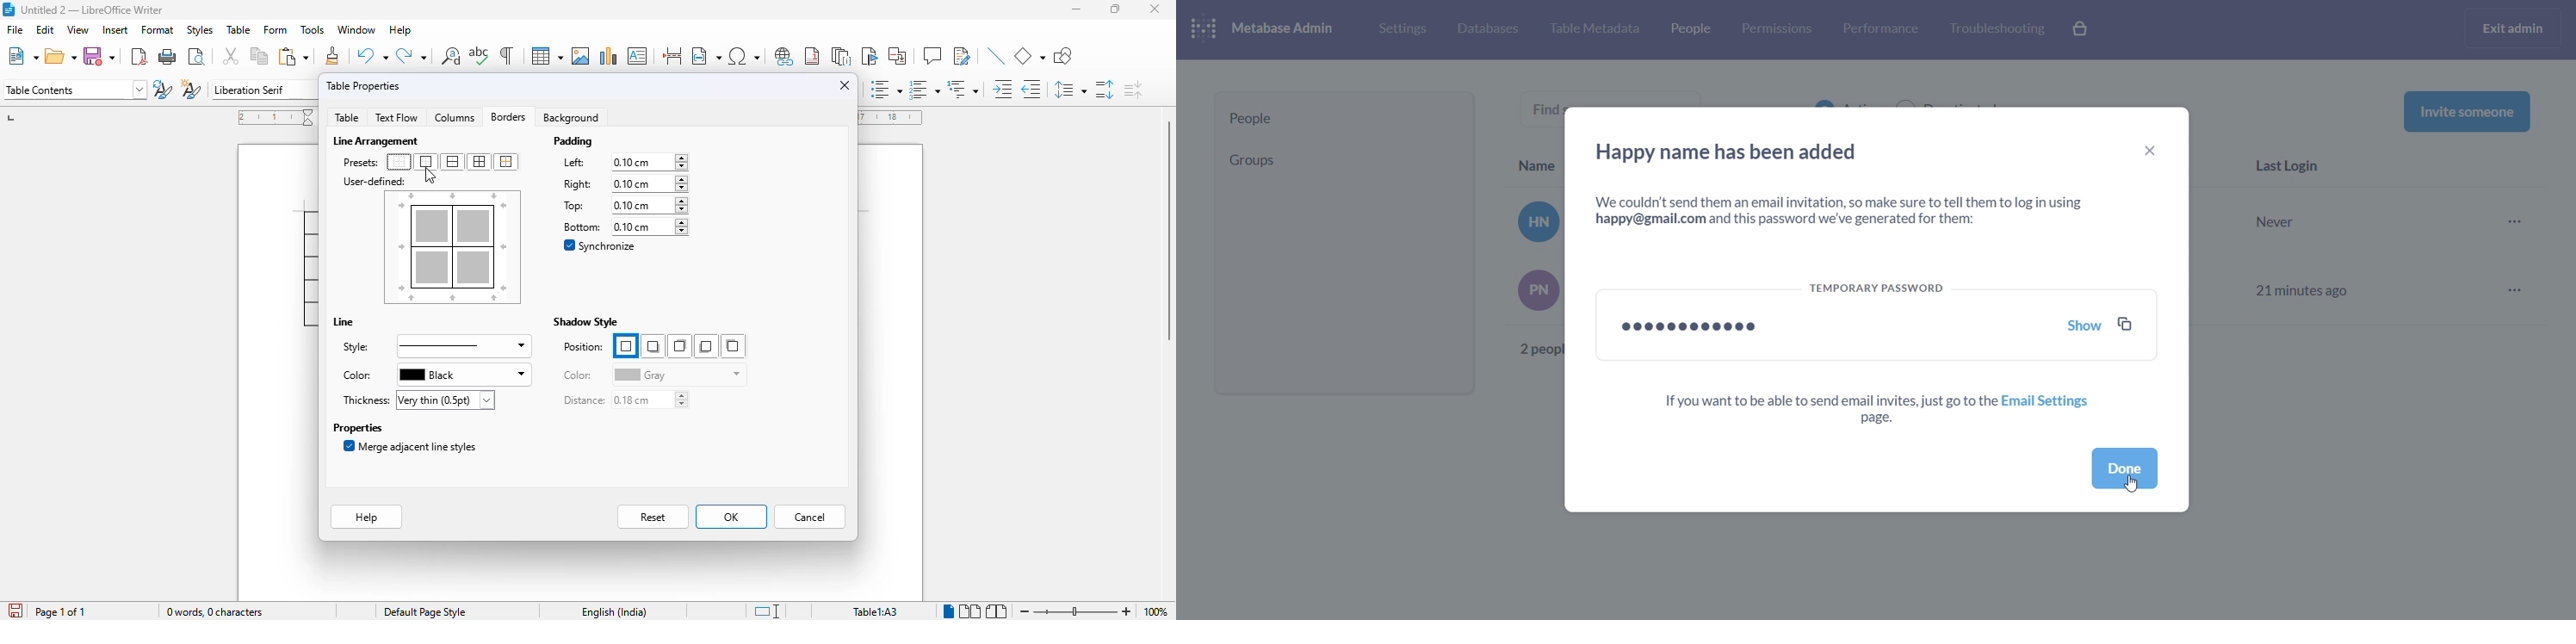 The width and height of the screenshot is (2576, 644). I want to click on table1:A3, so click(876, 611).